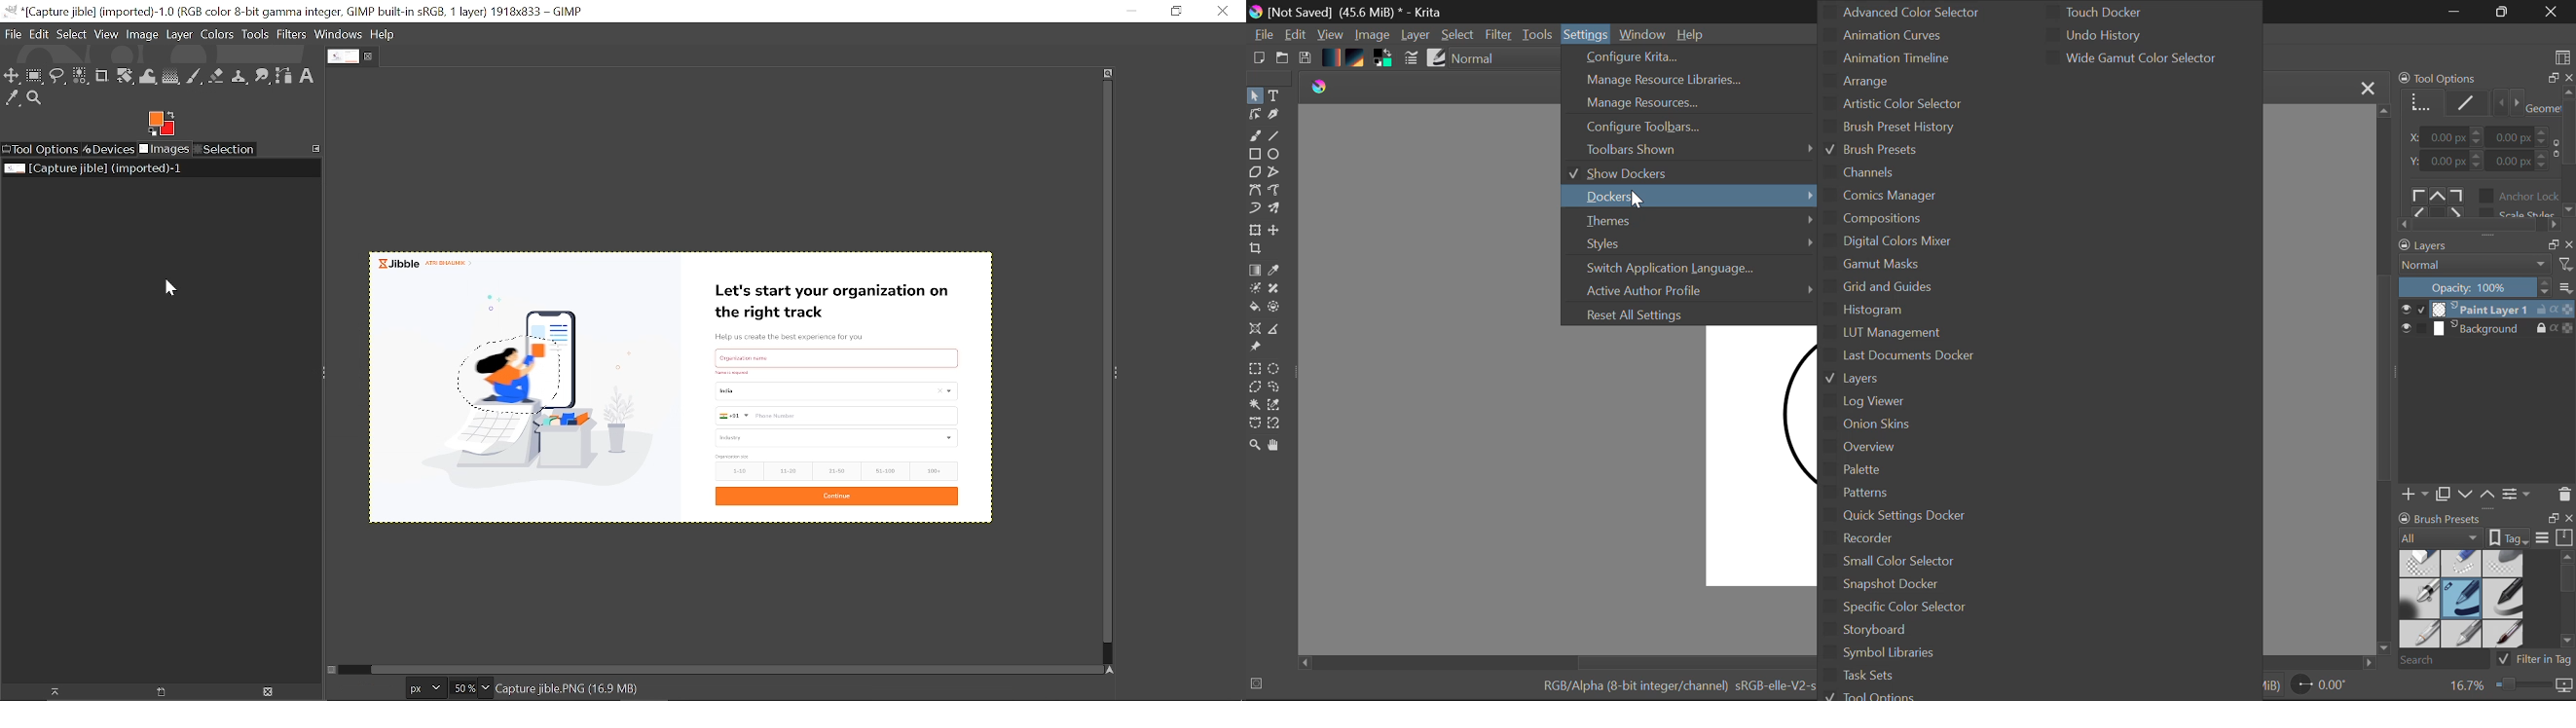 The height and width of the screenshot is (728, 2576). What do you see at coordinates (1865, 172) in the screenshot?
I see `Channels` at bounding box center [1865, 172].